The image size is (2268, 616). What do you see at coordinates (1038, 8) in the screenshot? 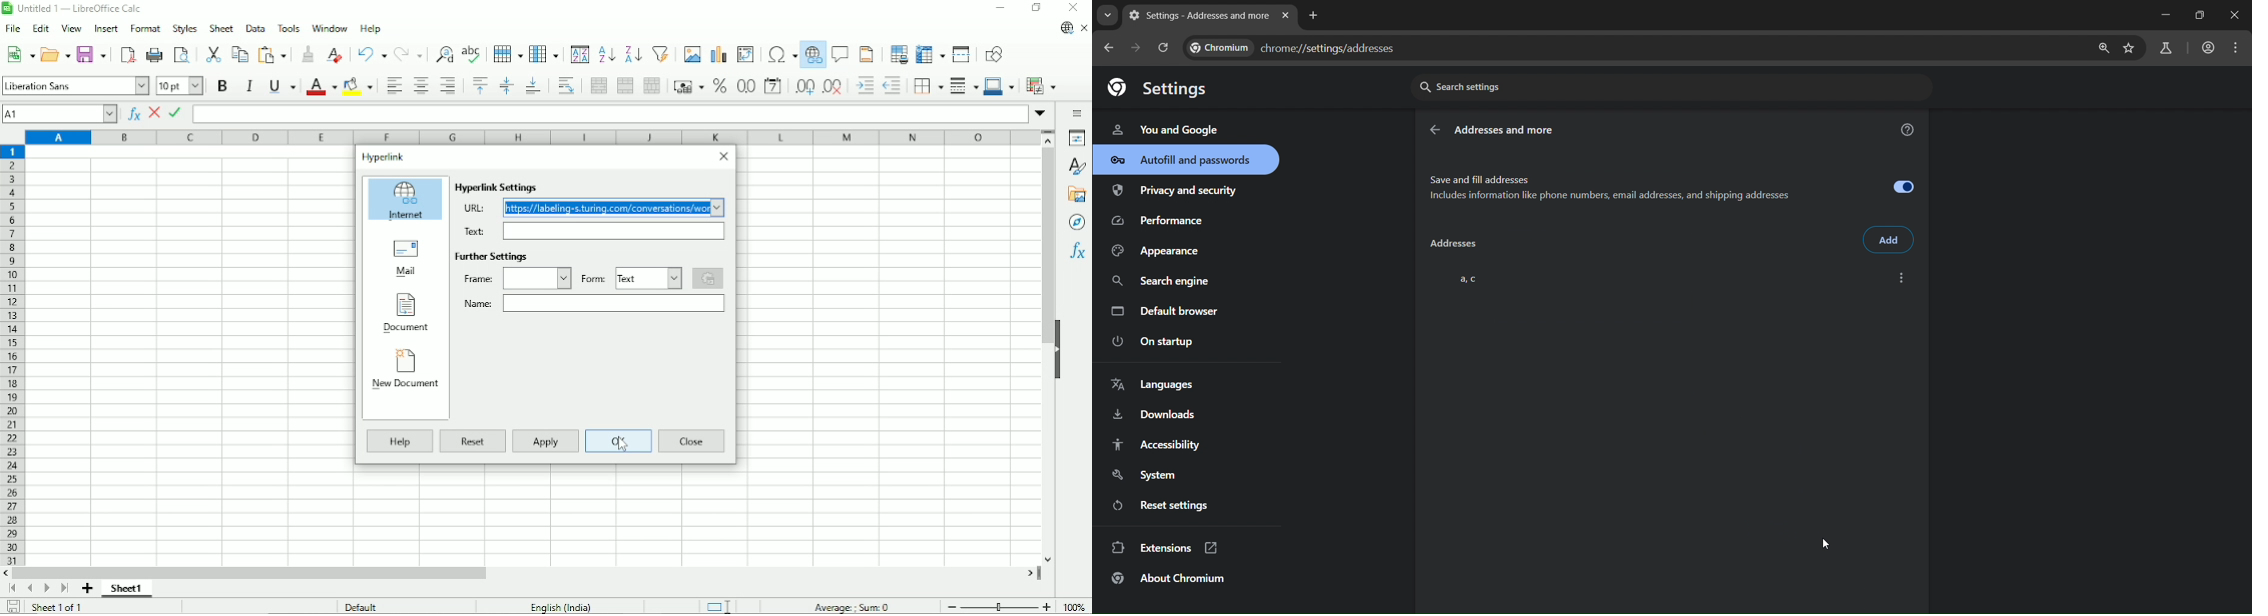
I see `Restore down` at bounding box center [1038, 8].